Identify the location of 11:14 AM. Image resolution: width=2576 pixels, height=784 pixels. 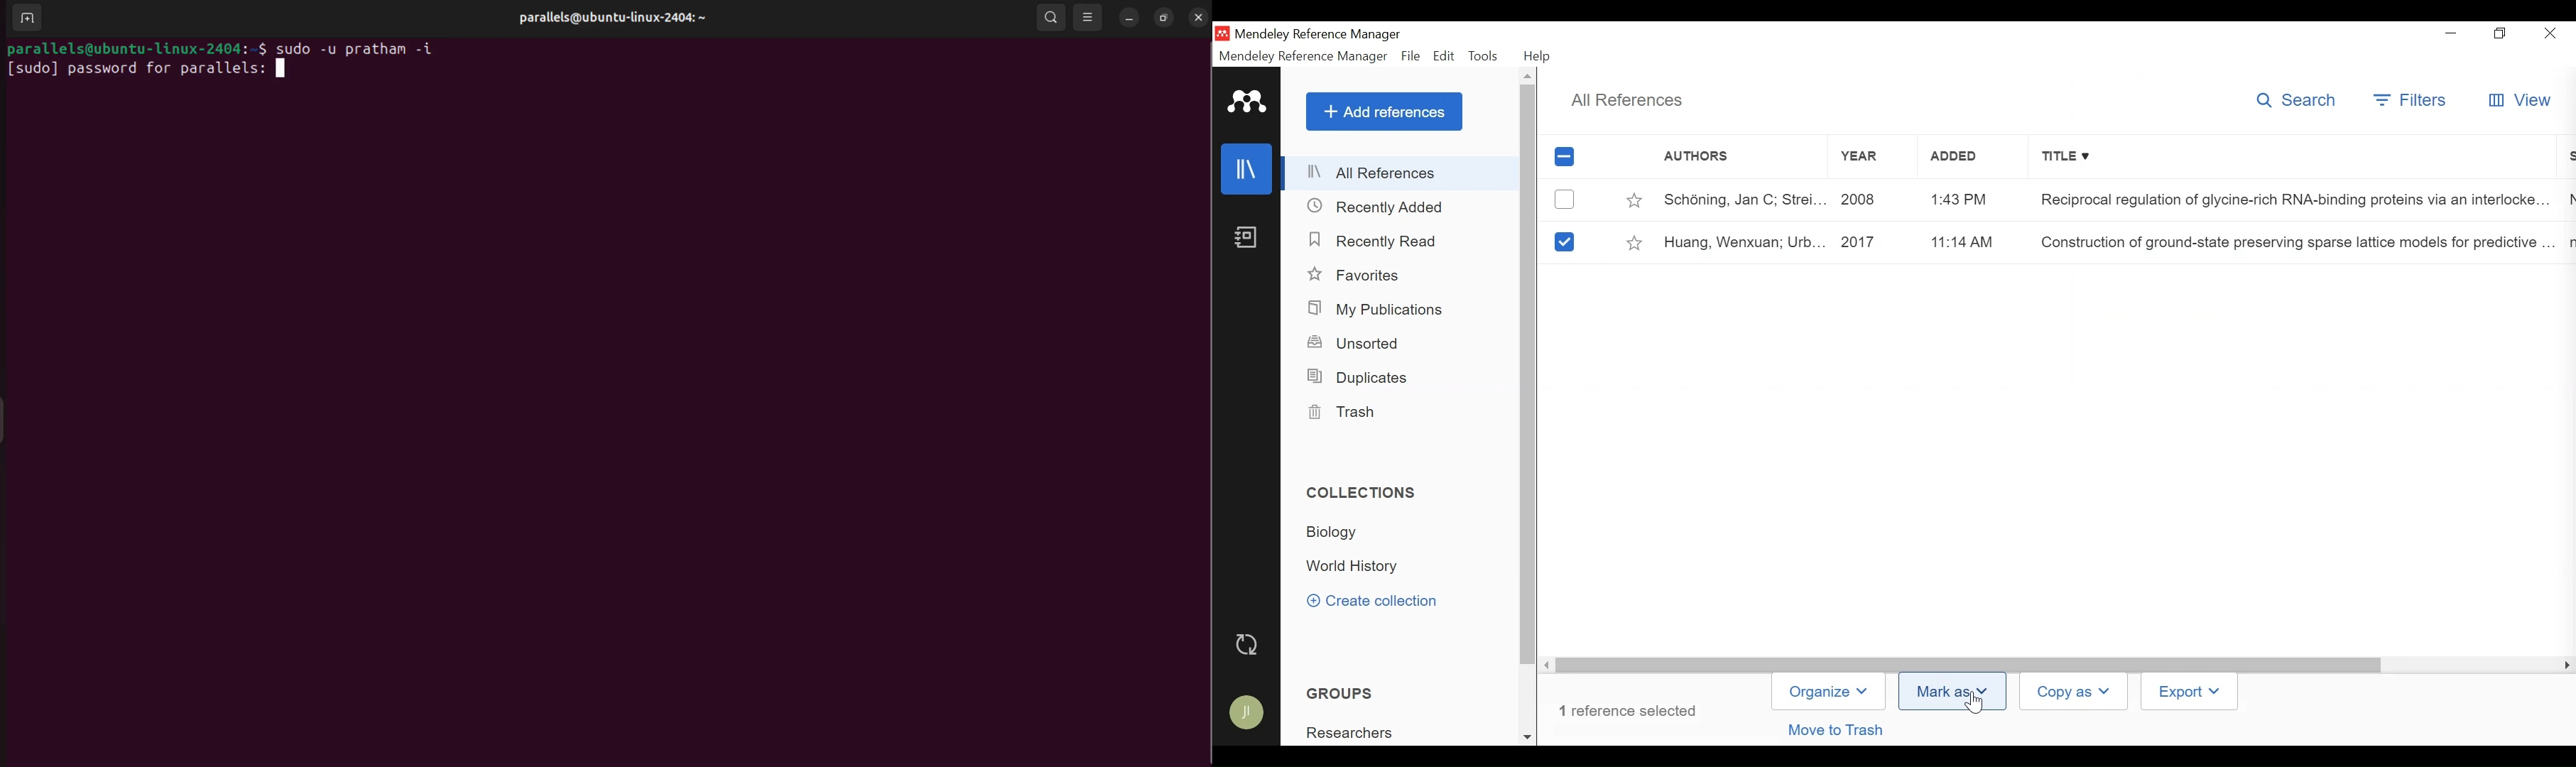
(1960, 241).